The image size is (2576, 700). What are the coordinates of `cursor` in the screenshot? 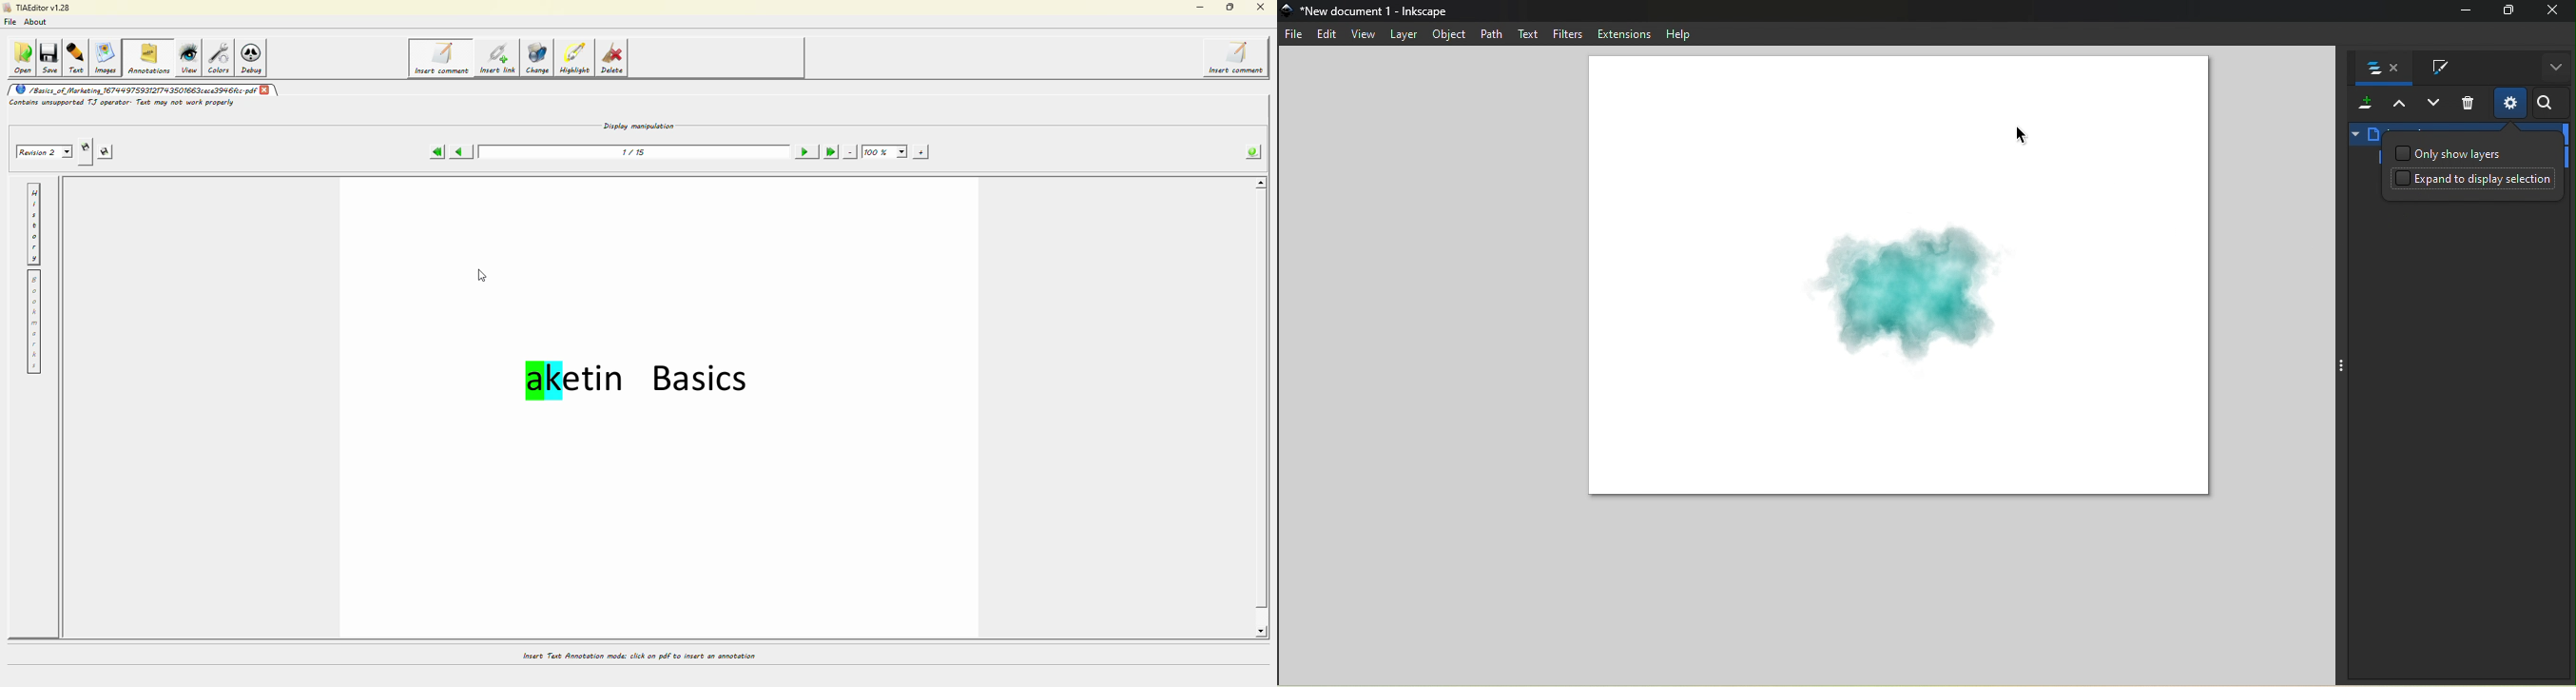 It's located at (2023, 134).